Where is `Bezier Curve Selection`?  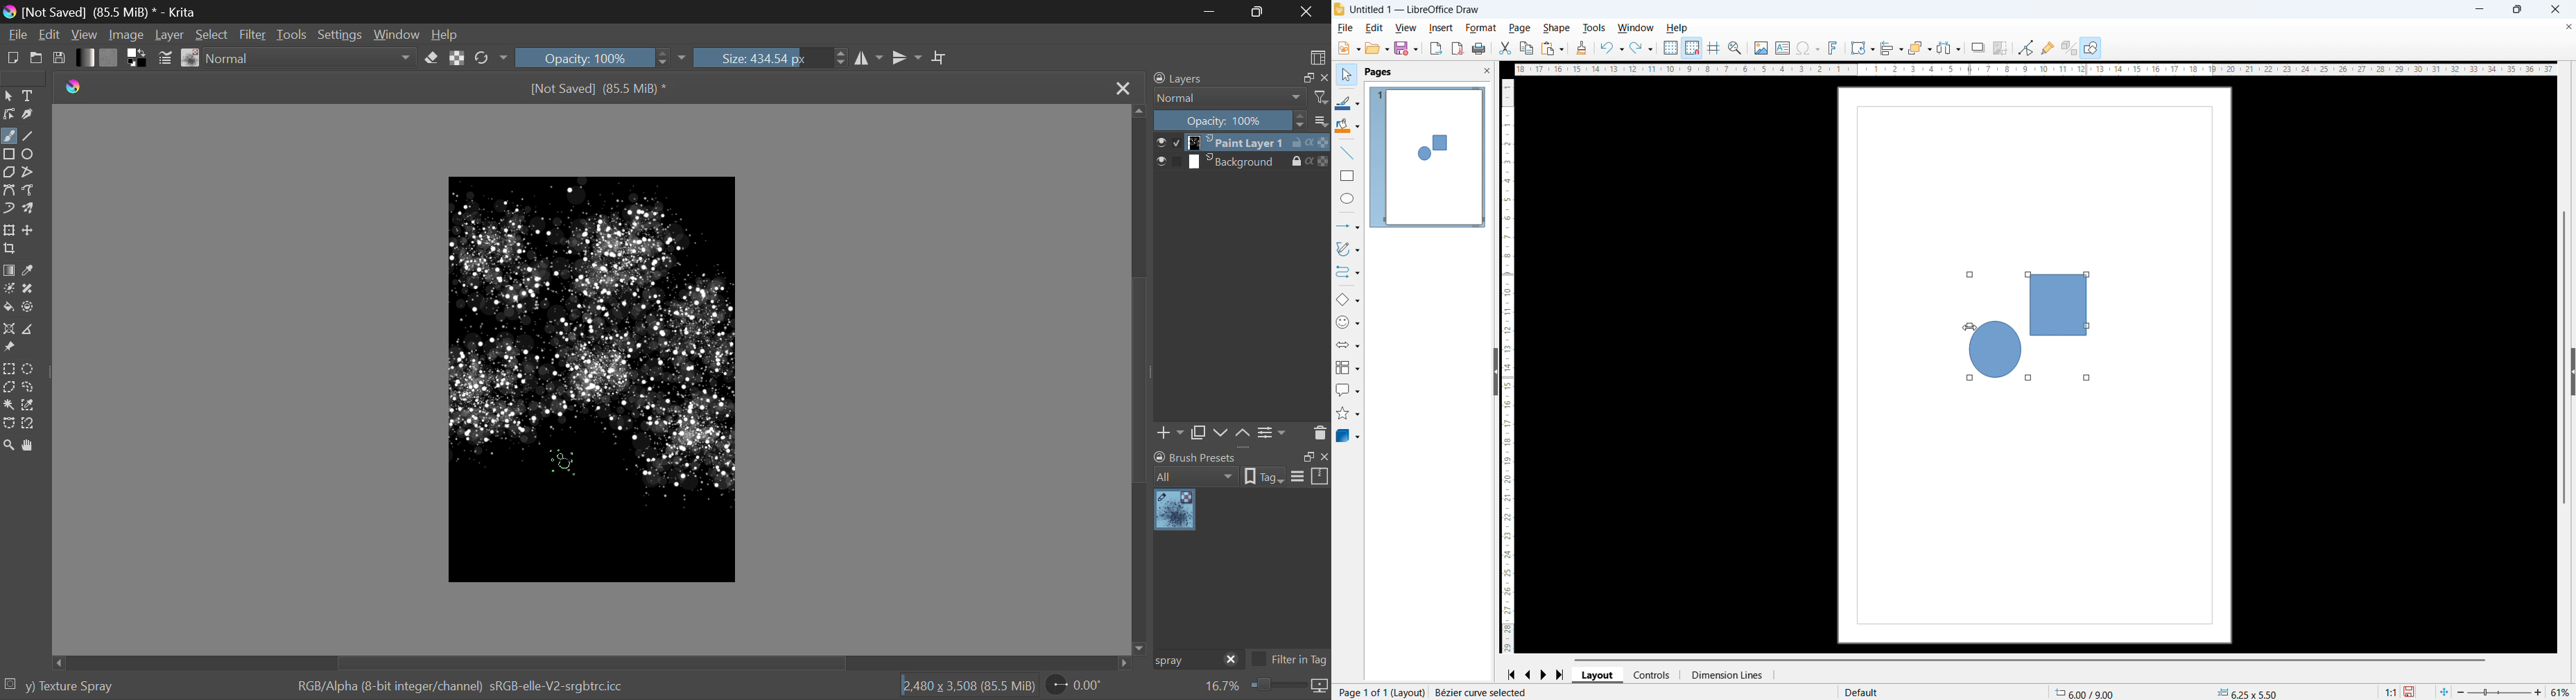
Bezier Curve Selection is located at coordinates (10, 424).